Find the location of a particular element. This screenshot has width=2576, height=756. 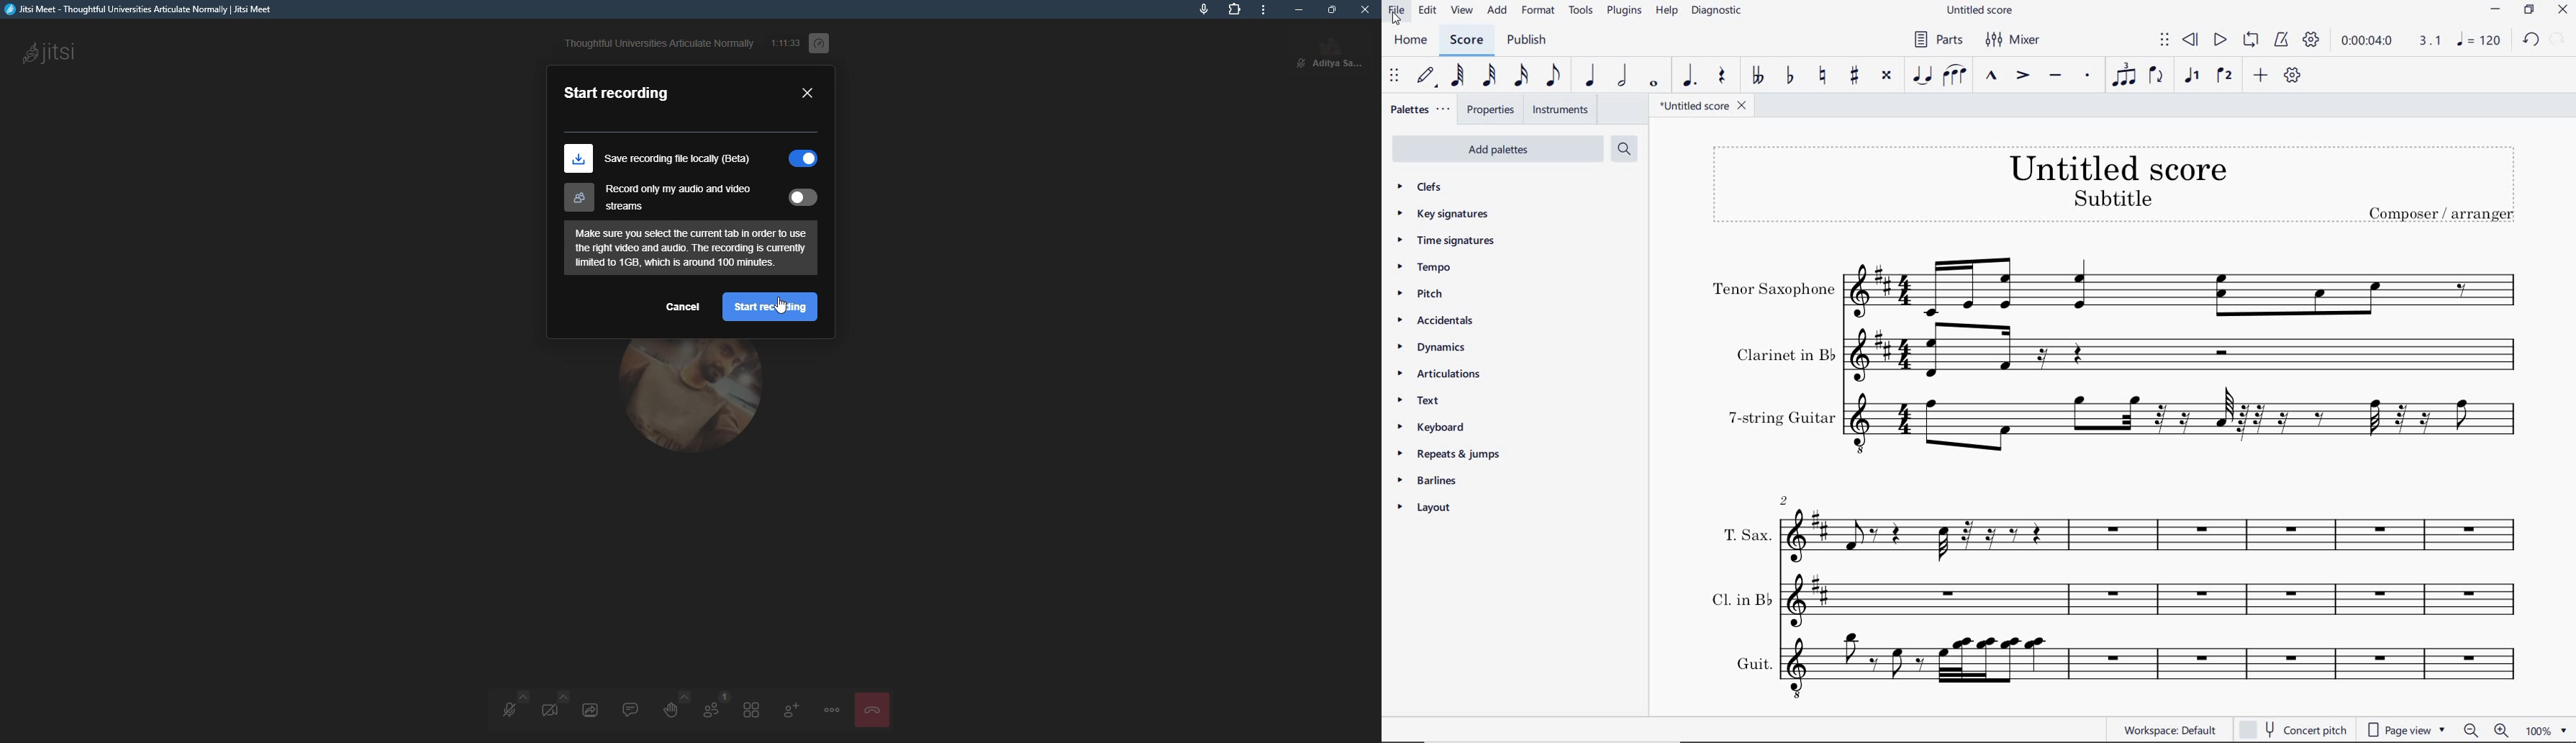

SELECT TO MOVE is located at coordinates (2164, 39).